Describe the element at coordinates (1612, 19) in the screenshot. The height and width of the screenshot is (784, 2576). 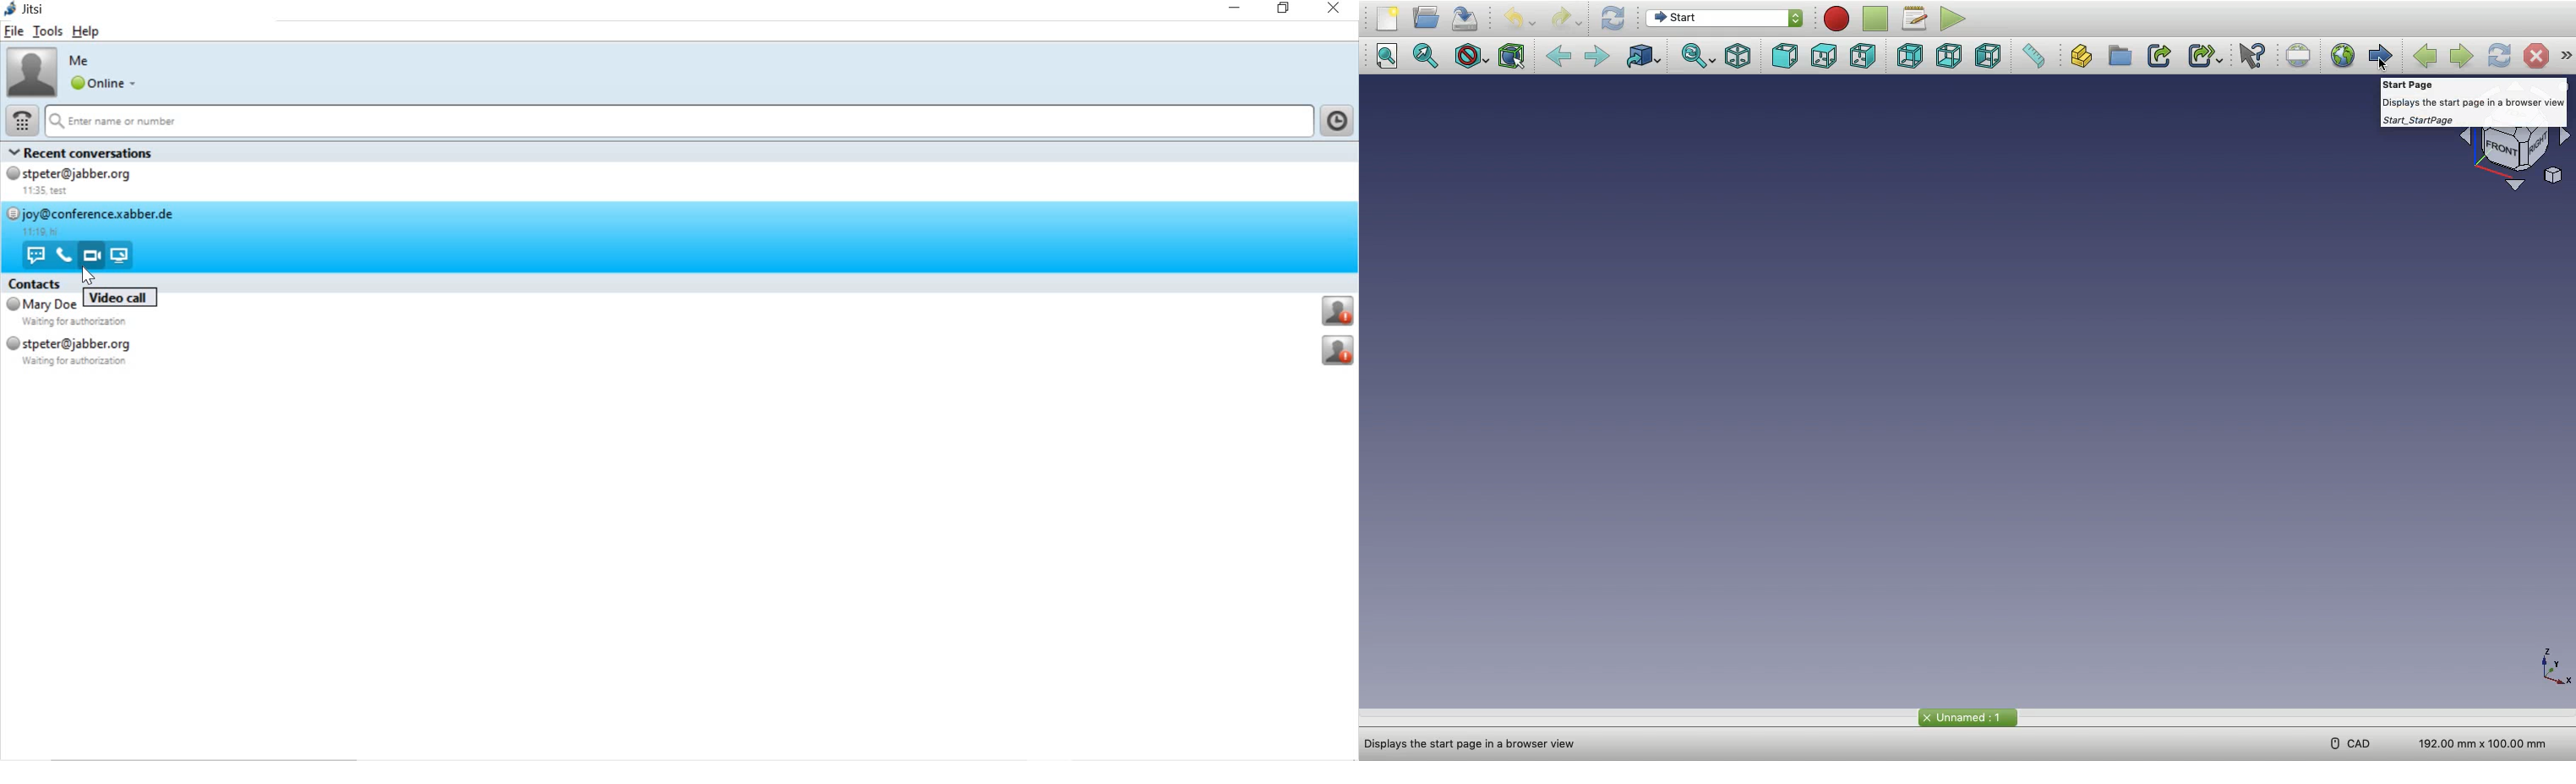
I see `Refresh` at that location.